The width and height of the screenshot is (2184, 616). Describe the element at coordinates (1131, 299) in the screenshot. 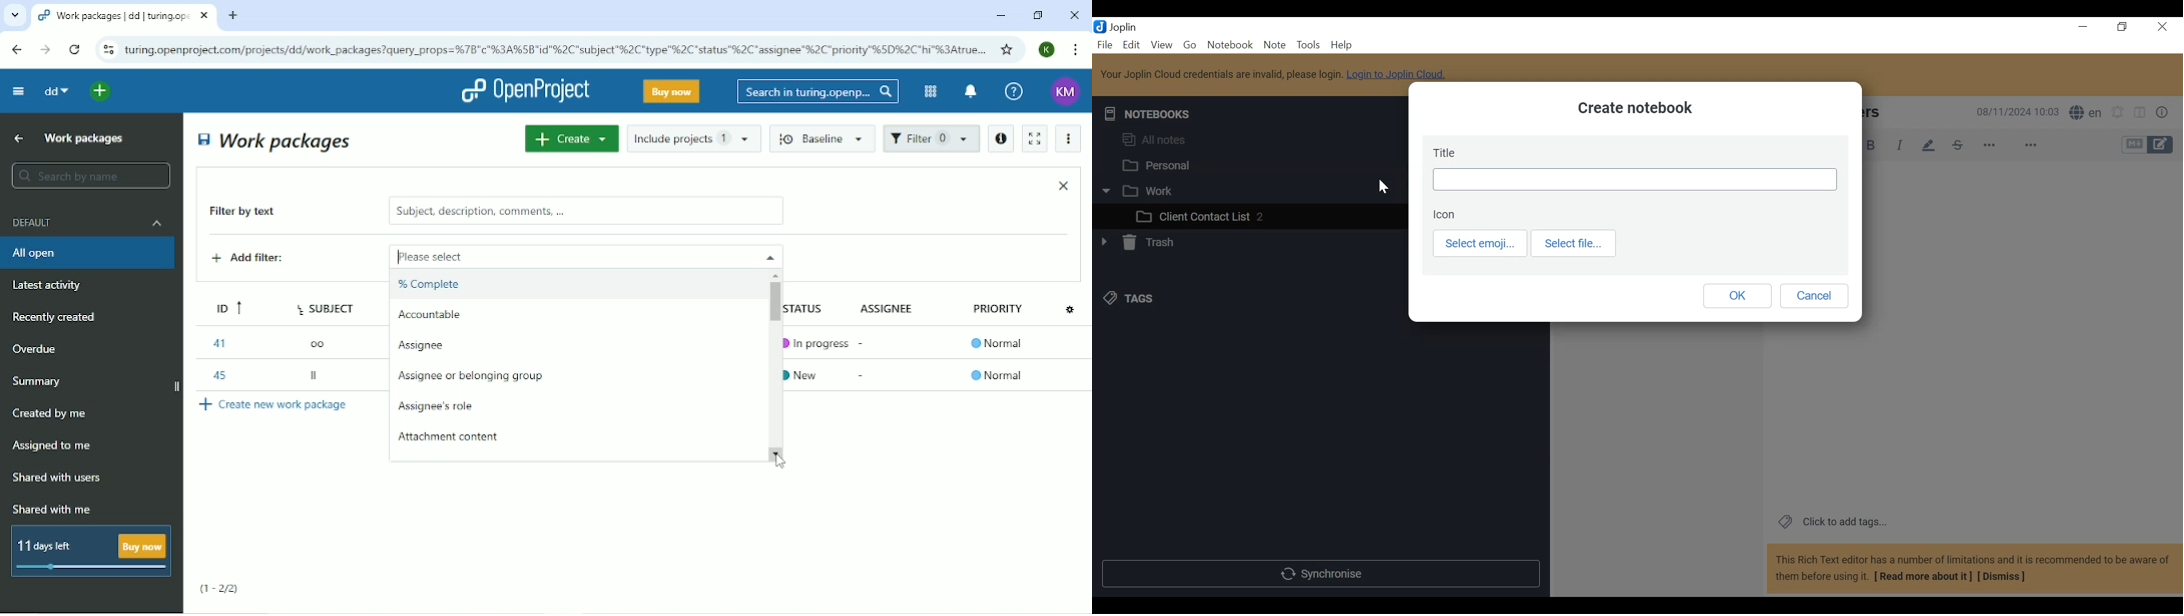

I see ` Tacs` at that location.